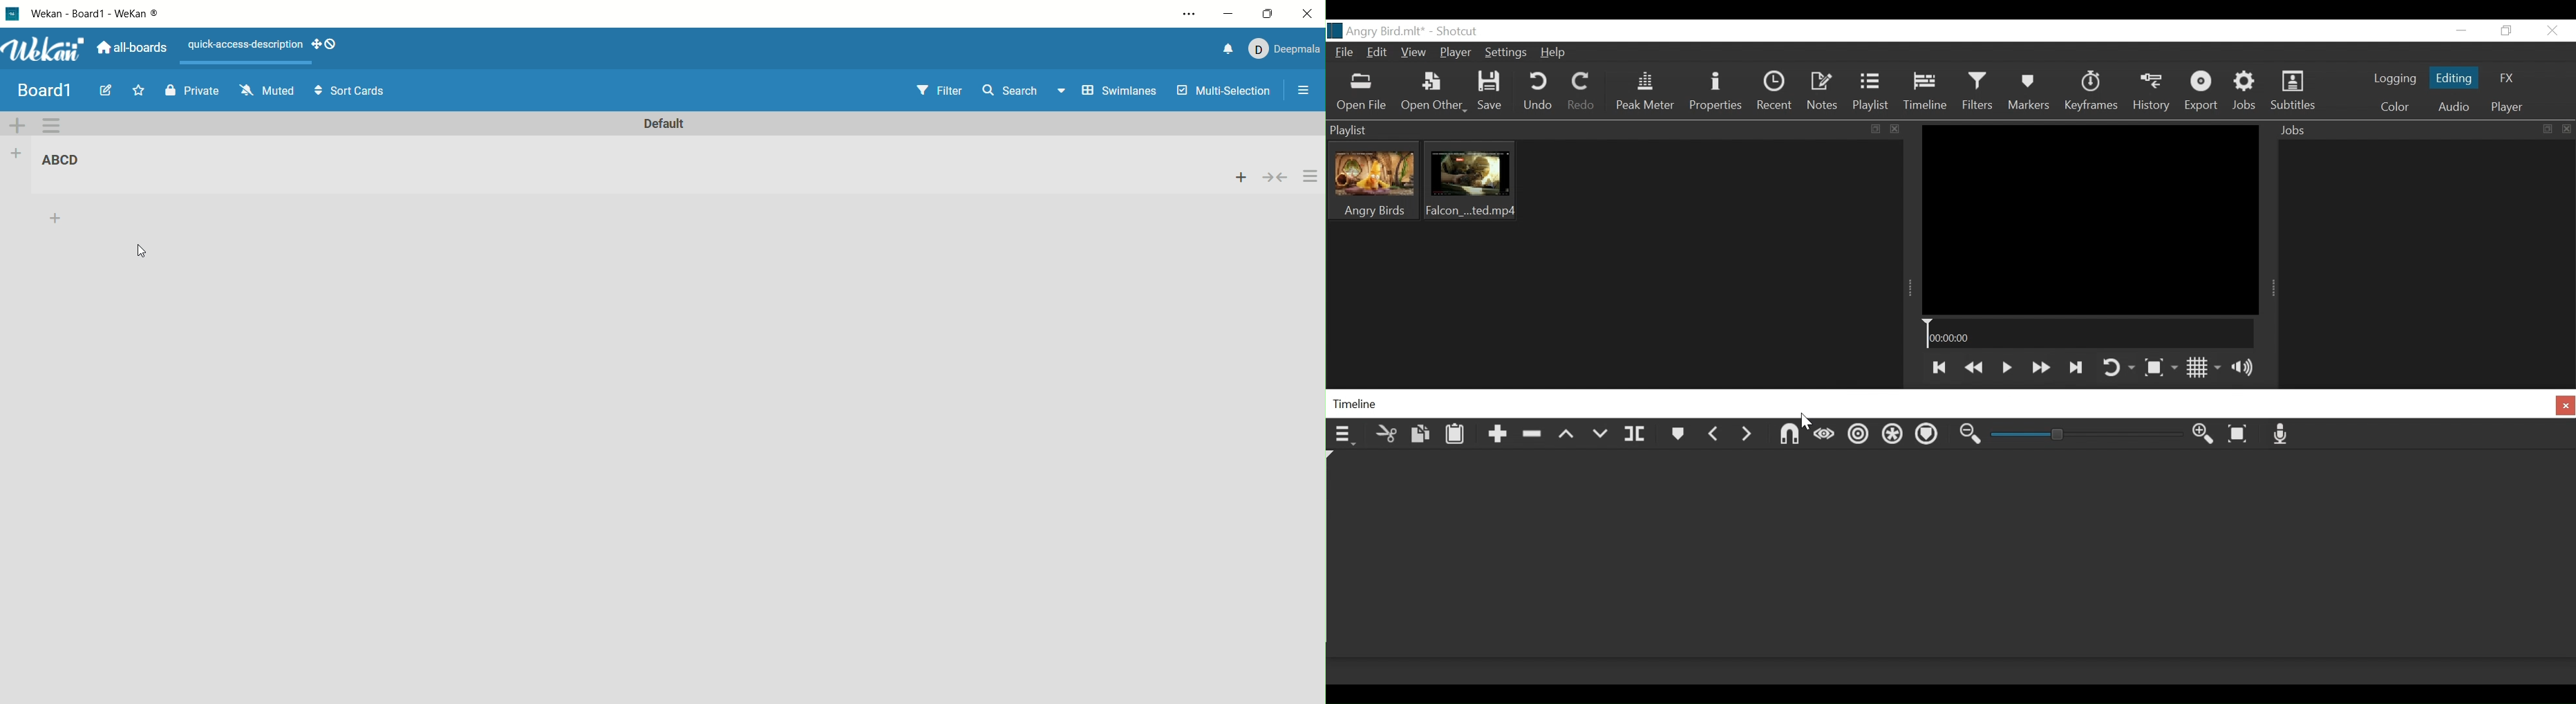 This screenshot has height=728, width=2576. Describe the element at coordinates (17, 124) in the screenshot. I see `add swimlane` at that location.